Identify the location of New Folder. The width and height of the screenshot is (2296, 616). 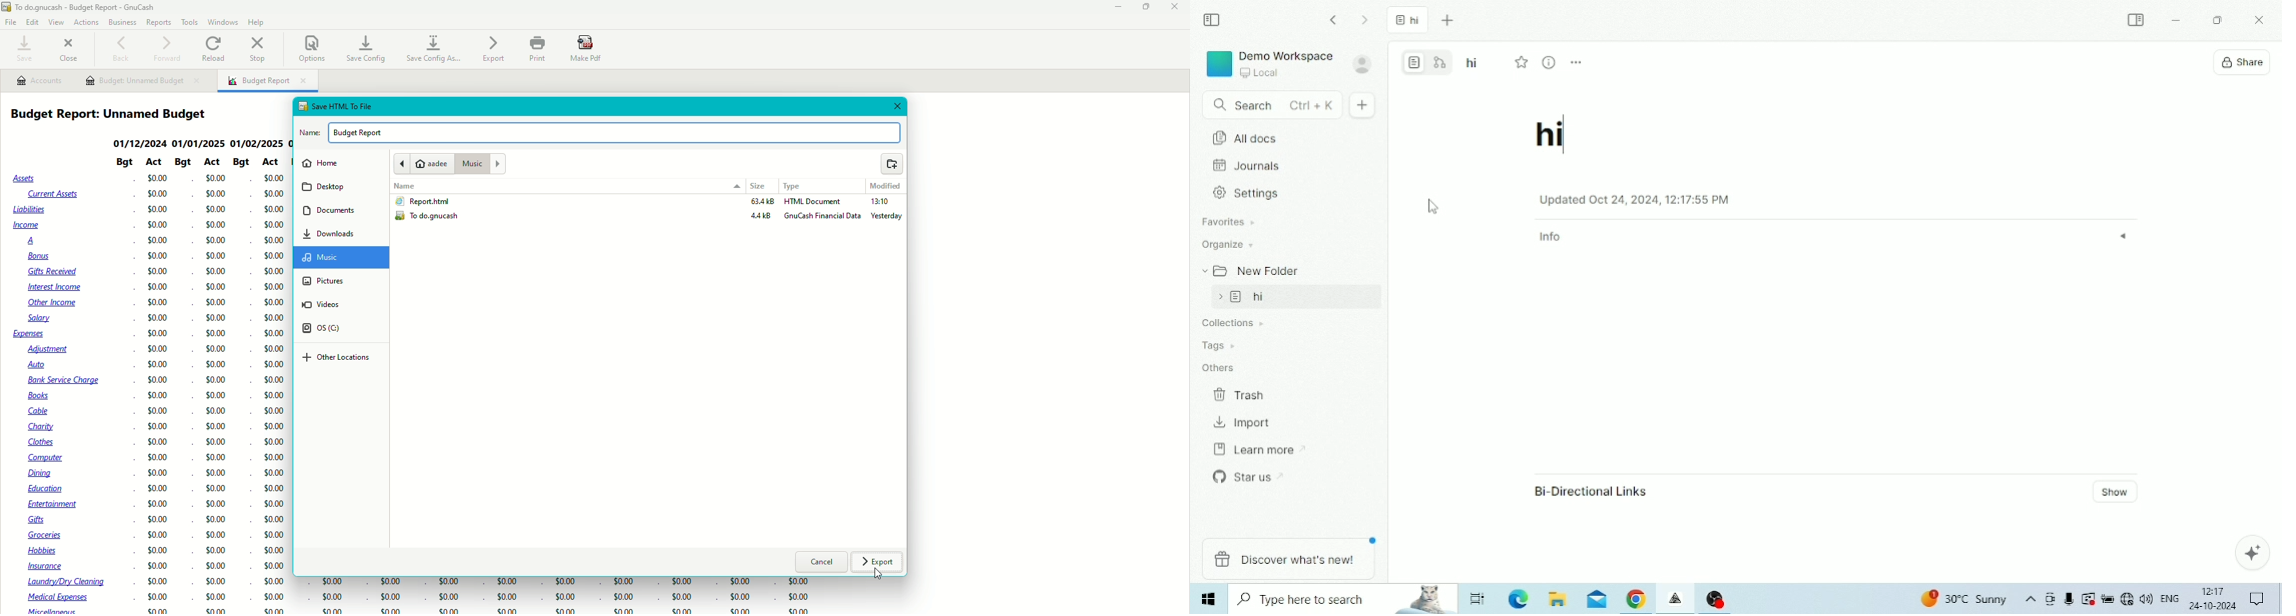
(892, 165).